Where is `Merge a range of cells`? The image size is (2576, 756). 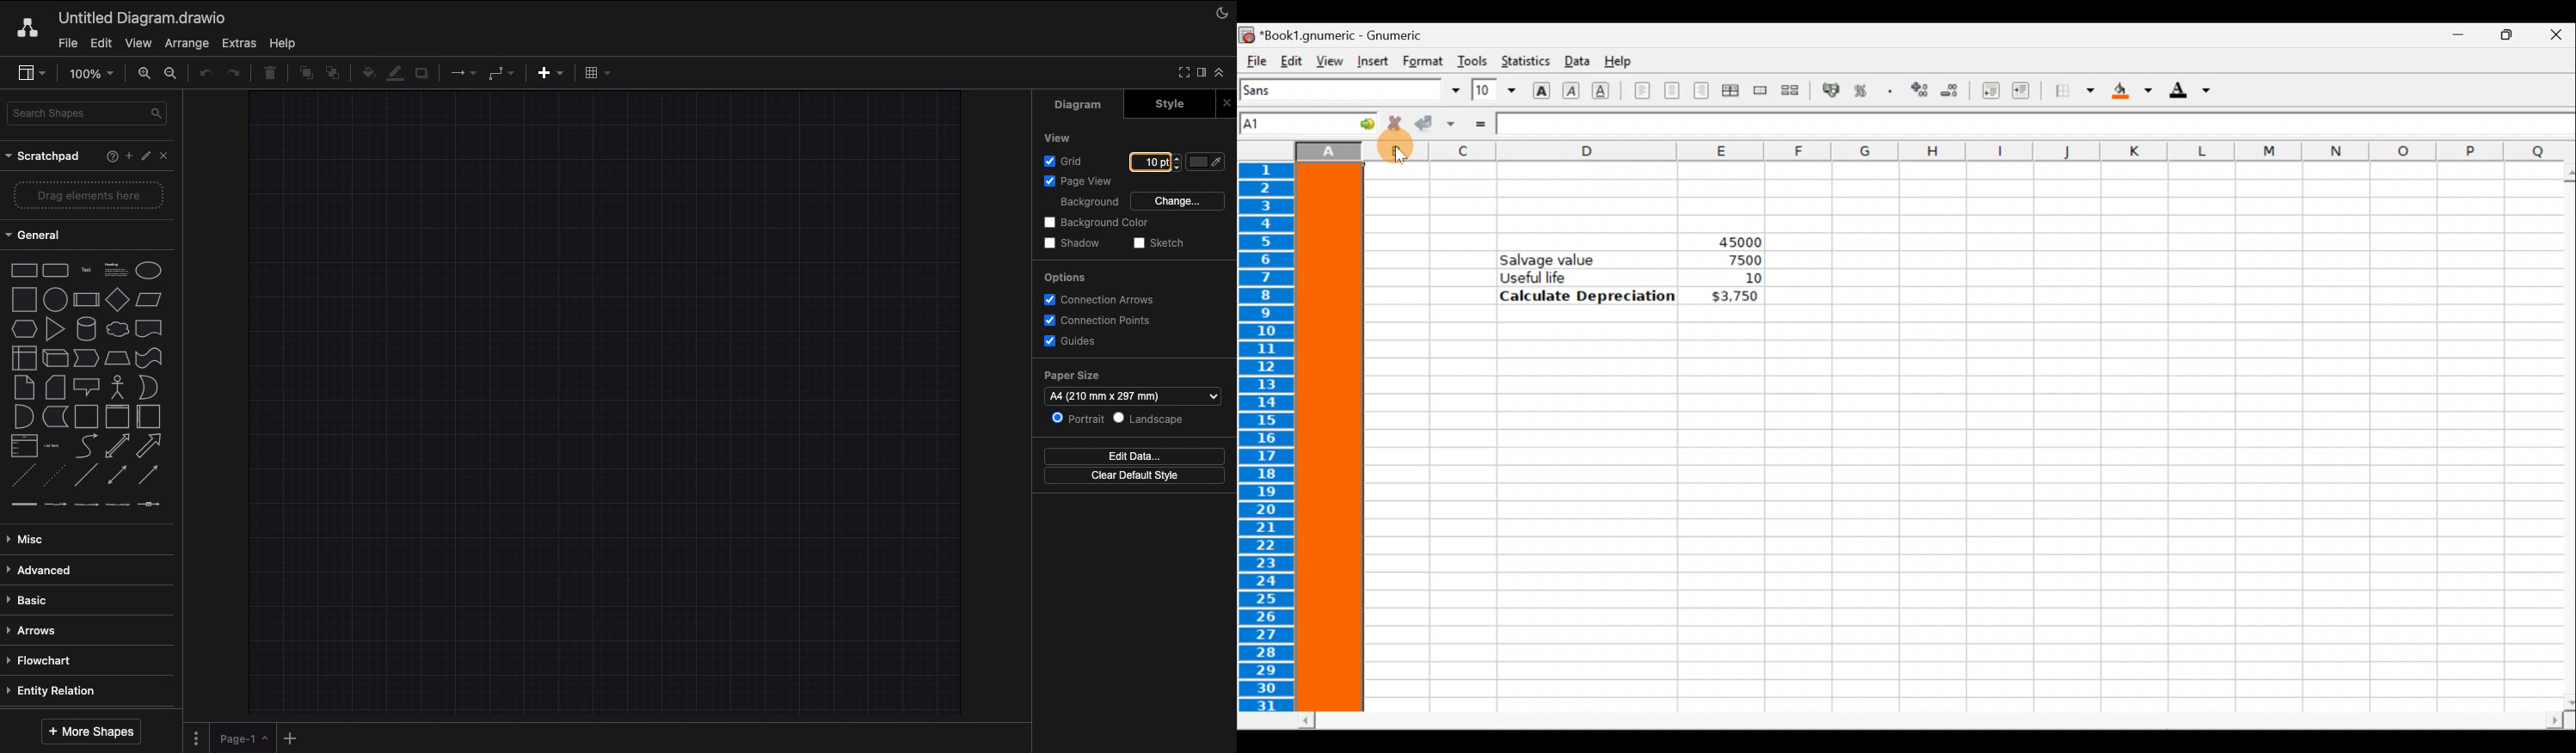 Merge a range of cells is located at coordinates (1761, 93).